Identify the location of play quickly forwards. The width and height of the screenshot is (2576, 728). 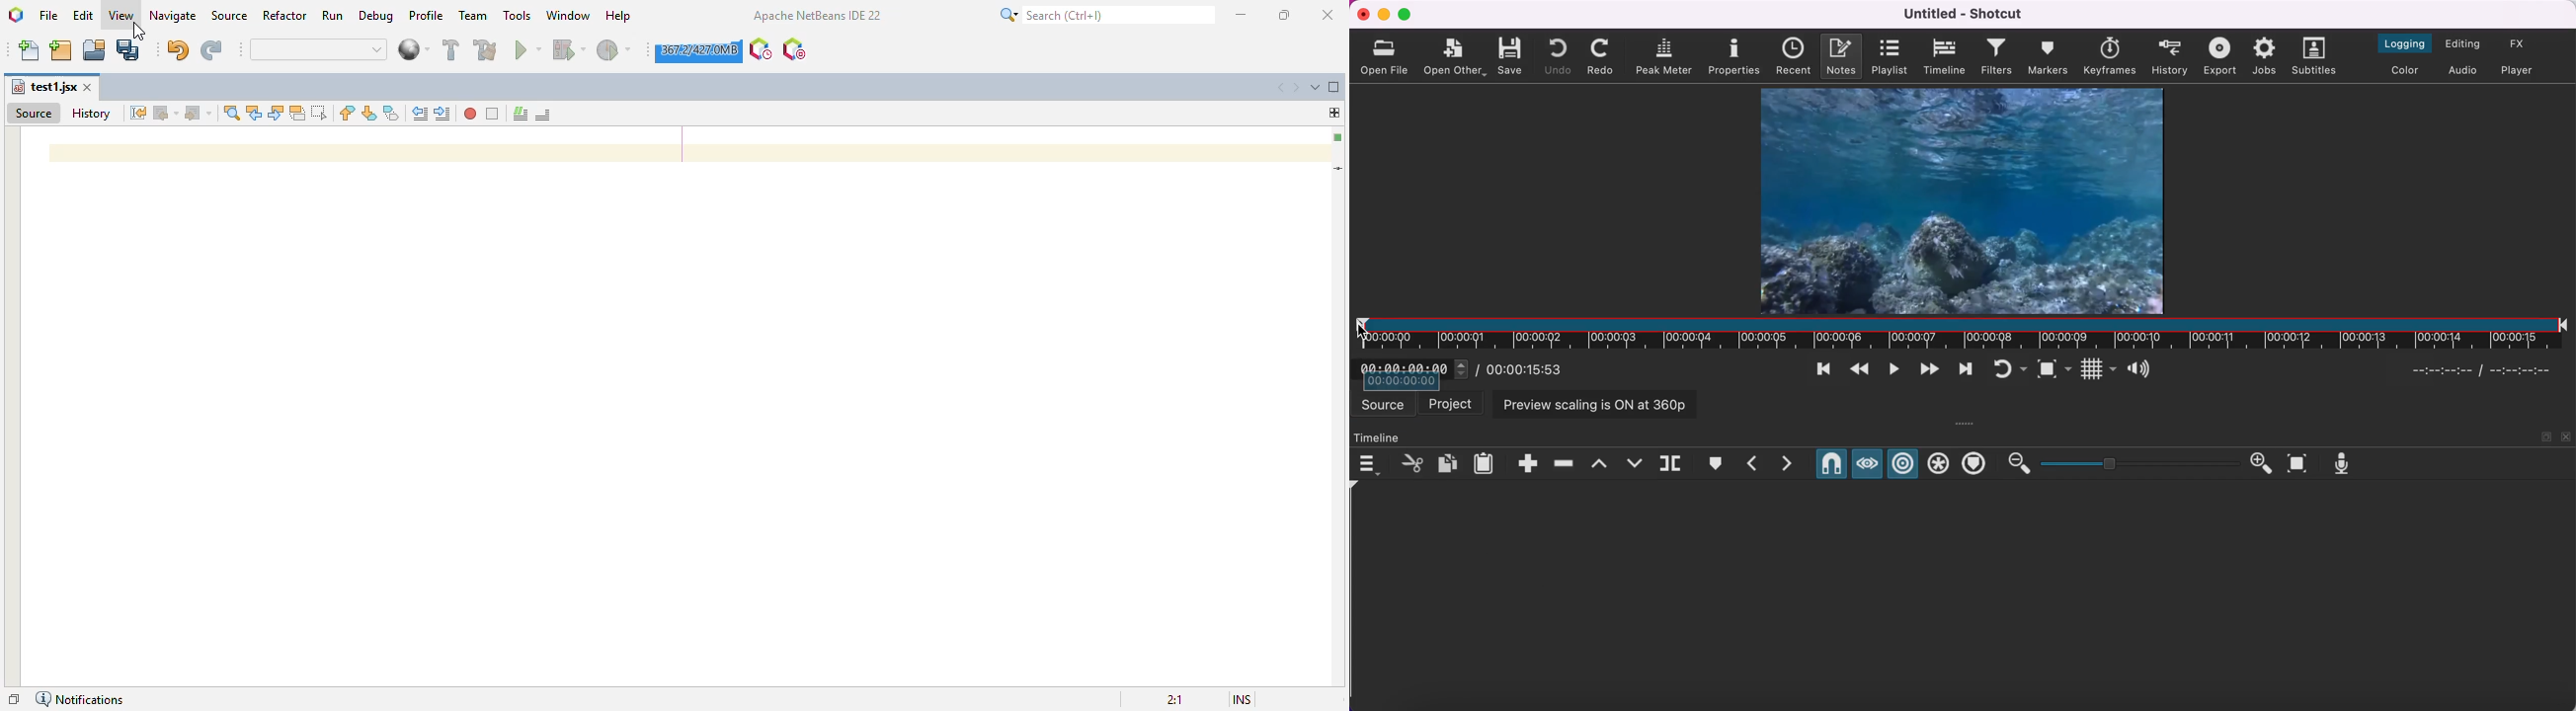
(1927, 371).